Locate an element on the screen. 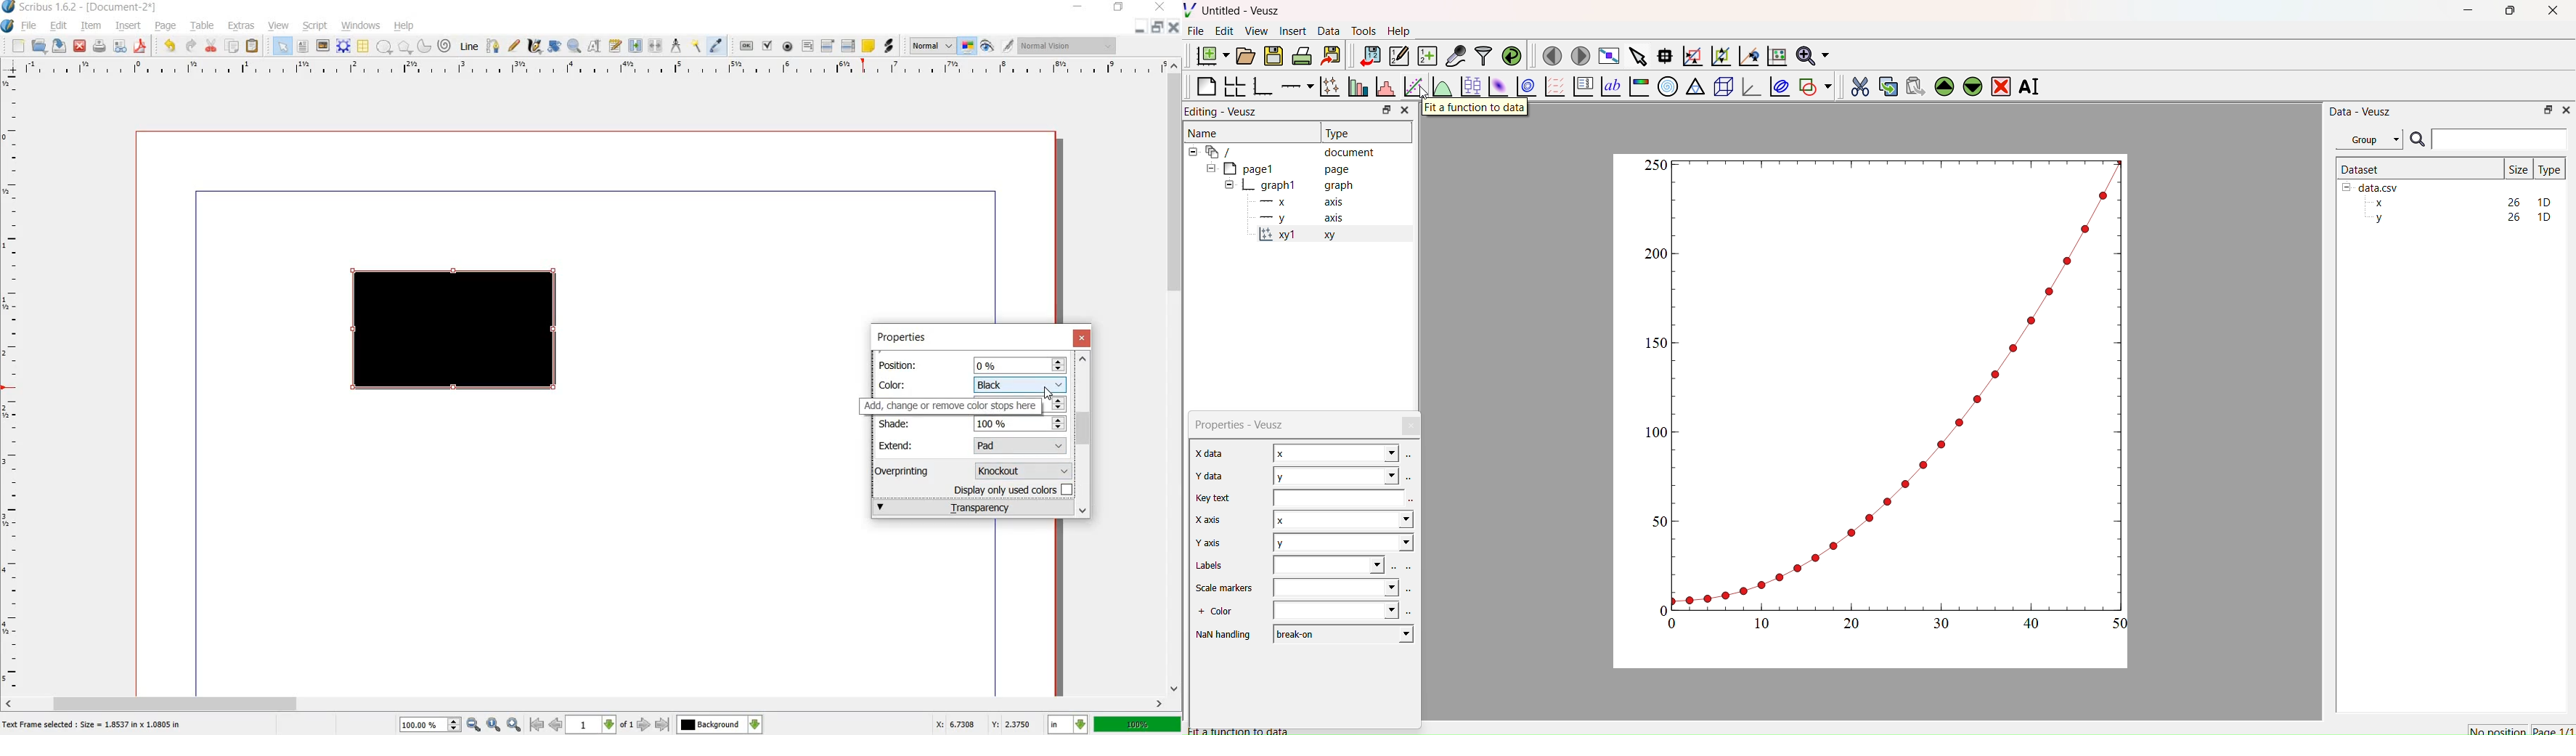 This screenshot has height=756, width=2576. Knockout  is located at coordinates (1027, 470).